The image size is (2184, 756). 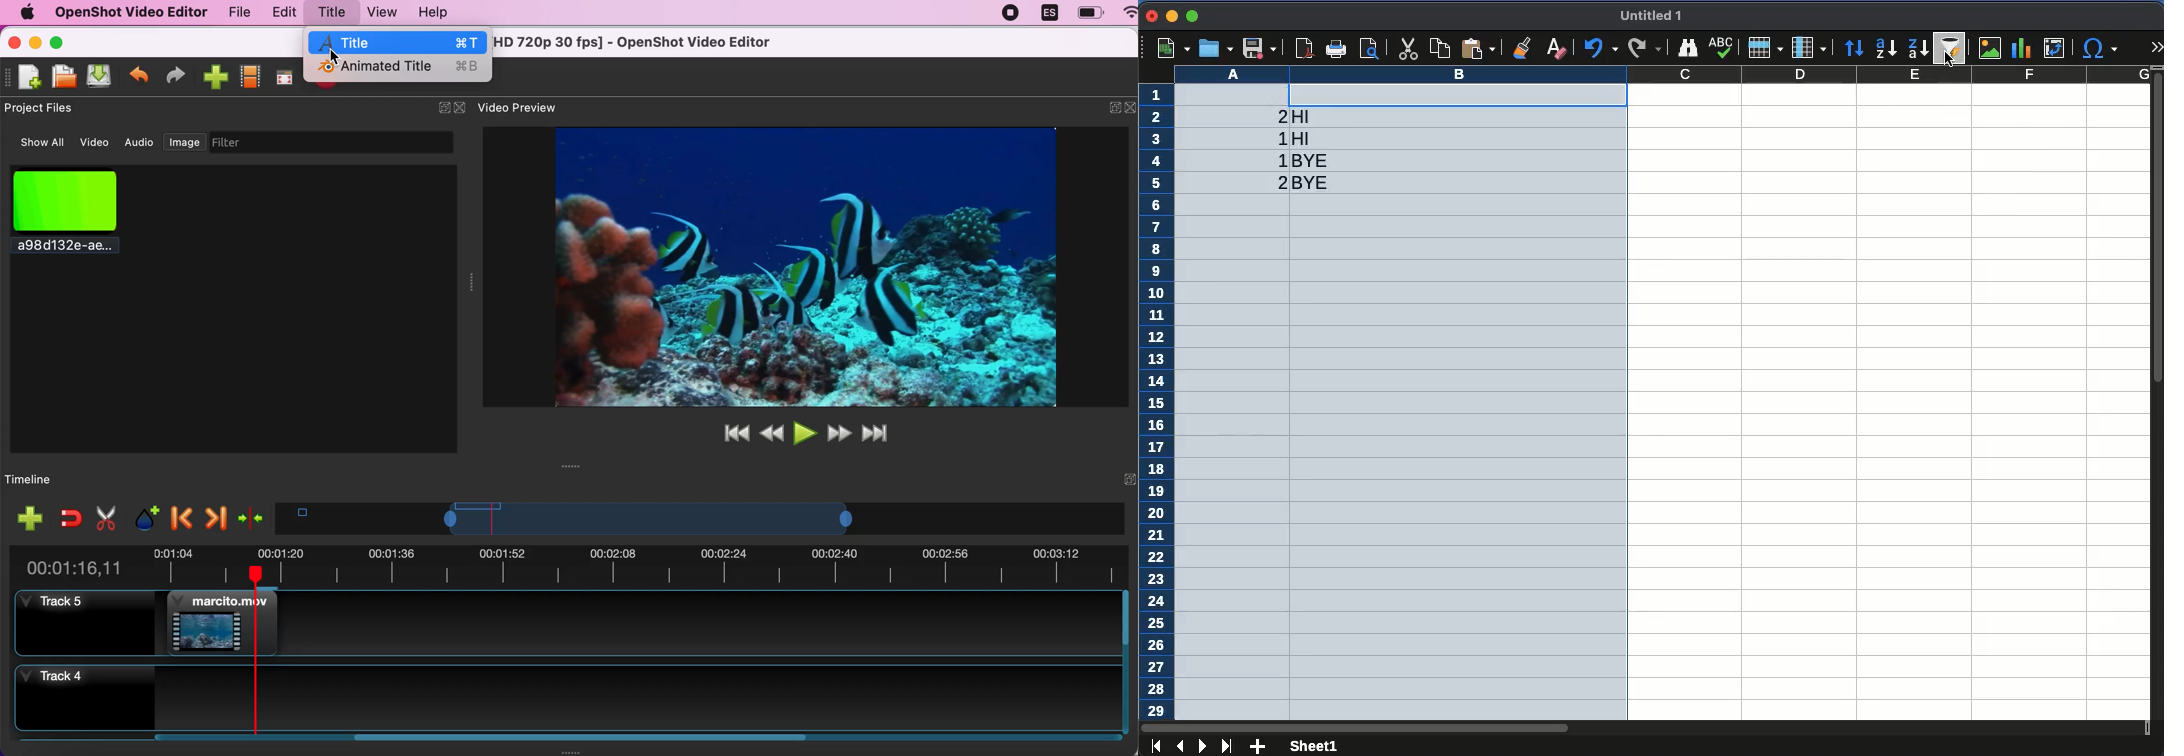 What do you see at coordinates (1313, 183) in the screenshot?
I see `bye` at bounding box center [1313, 183].